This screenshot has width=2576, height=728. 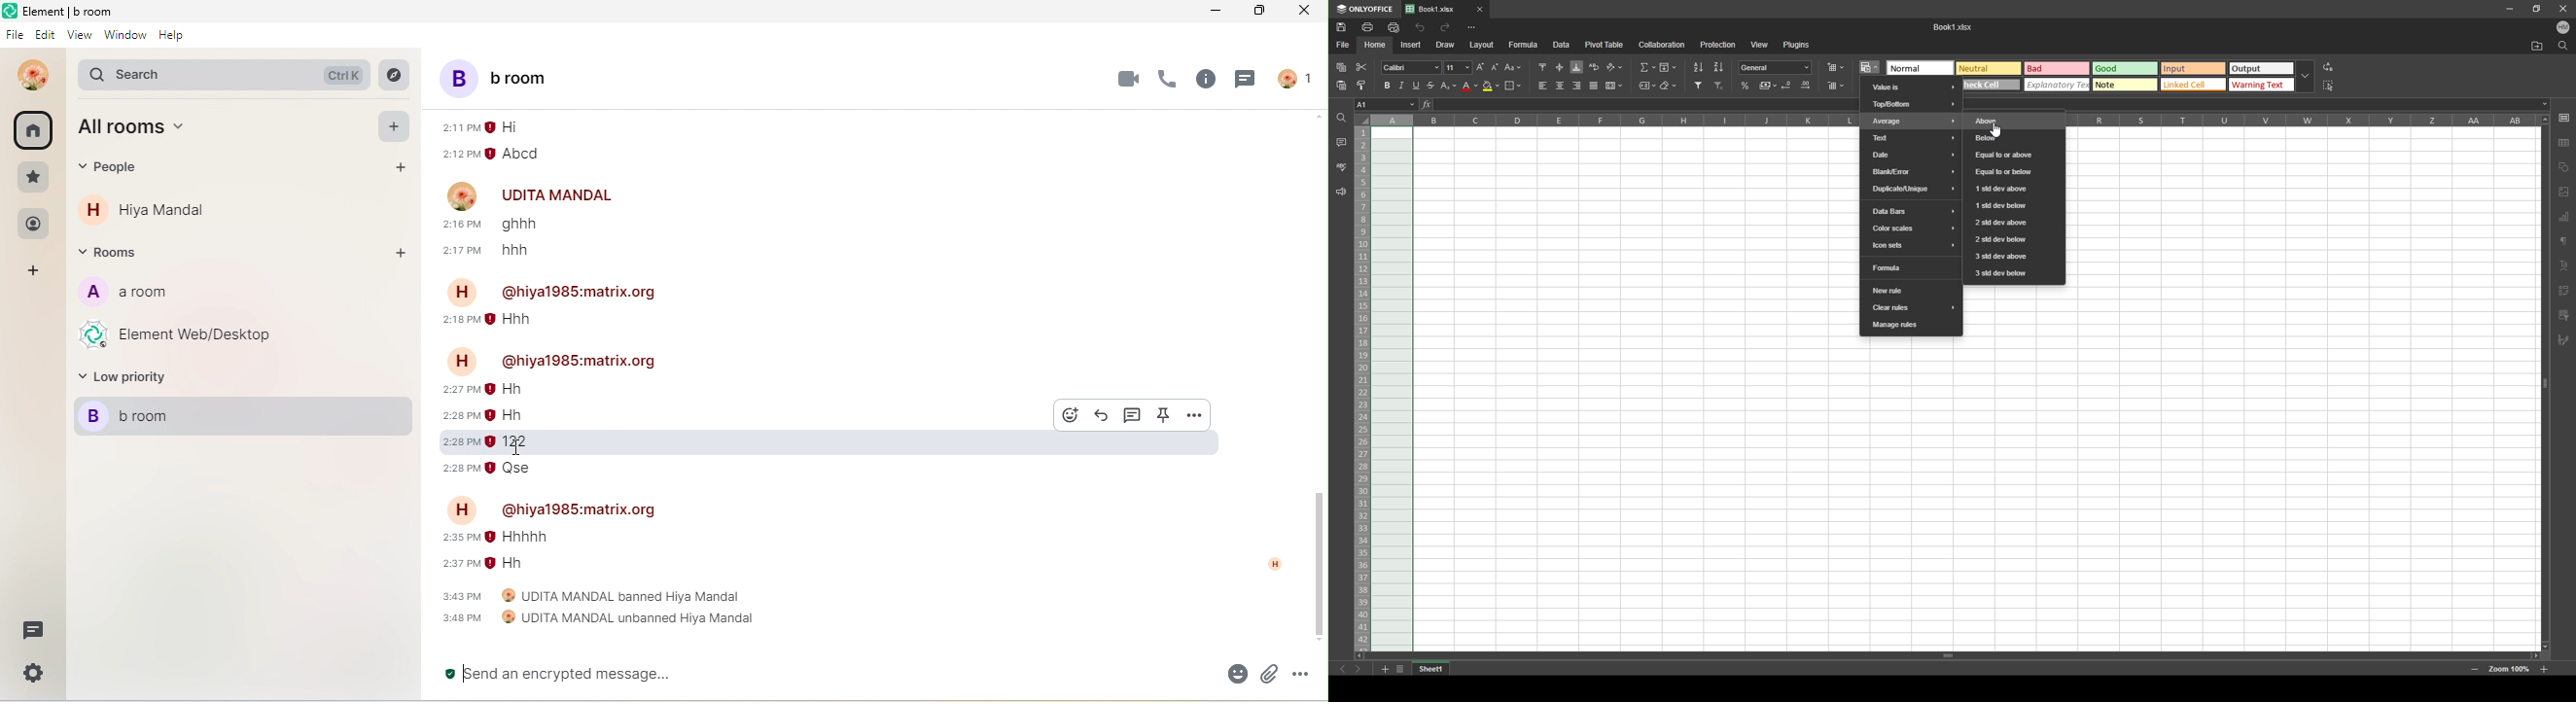 I want to click on cursor, so click(x=523, y=447).